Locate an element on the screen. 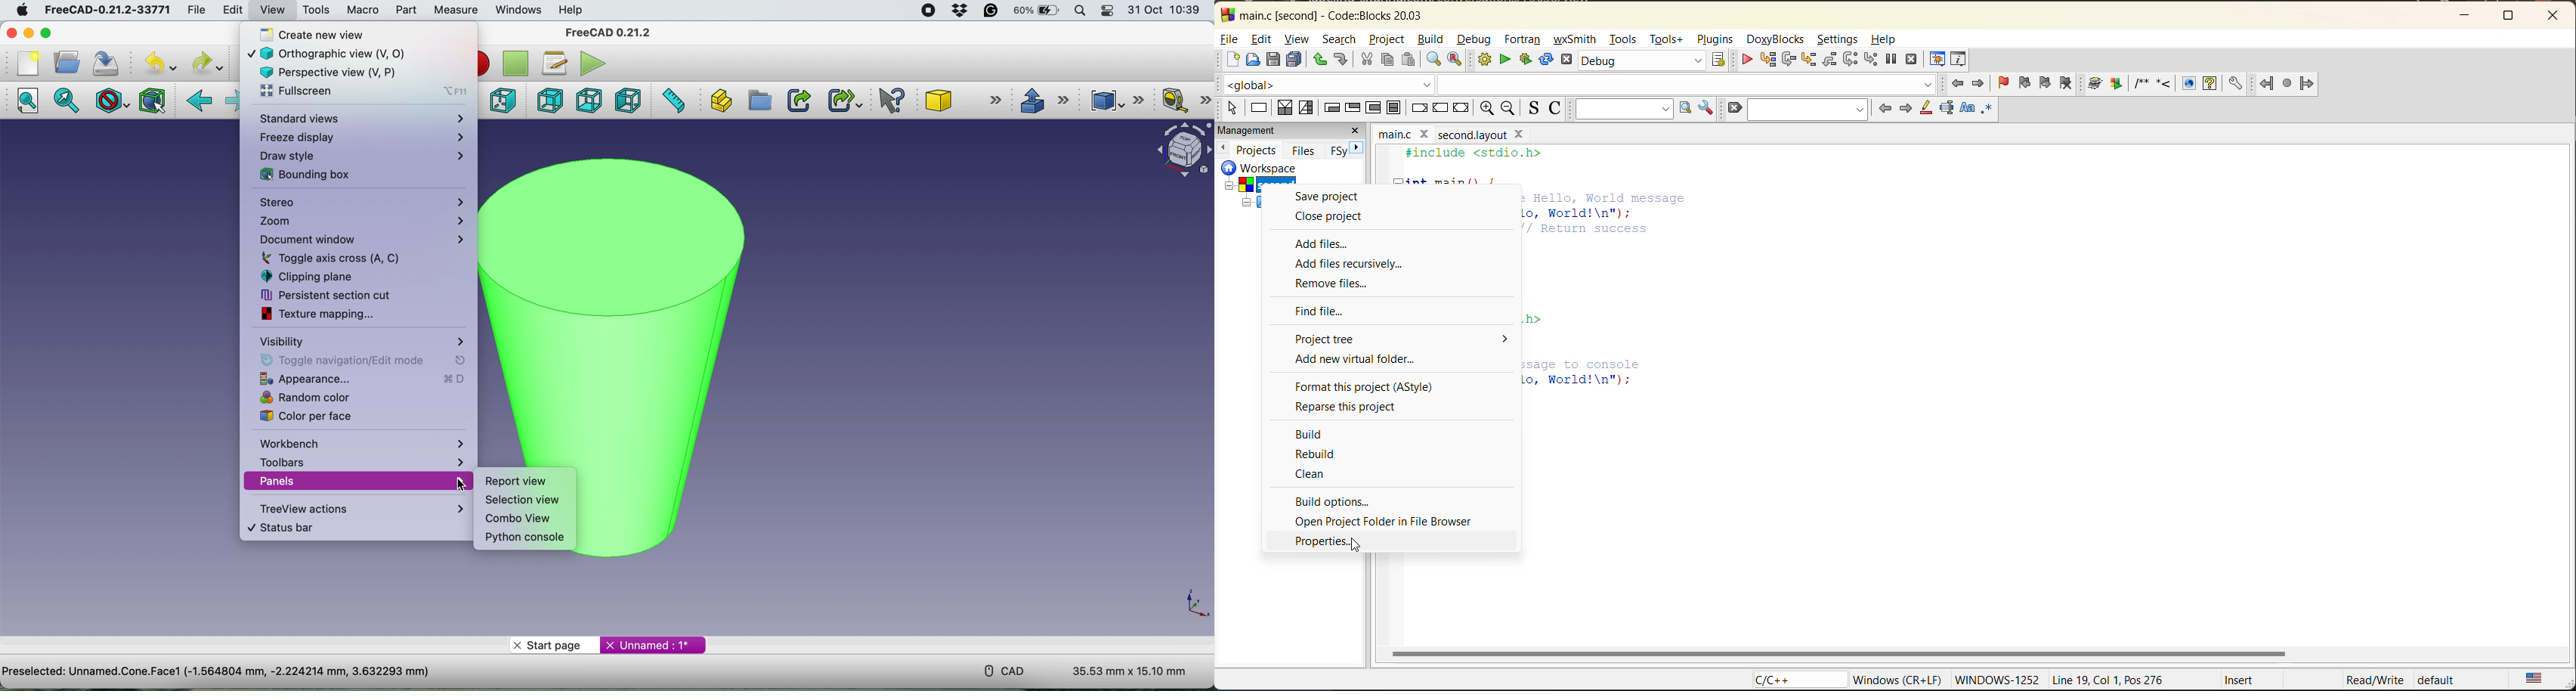 The image size is (2576, 700). random color  is located at coordinates (352, 398).